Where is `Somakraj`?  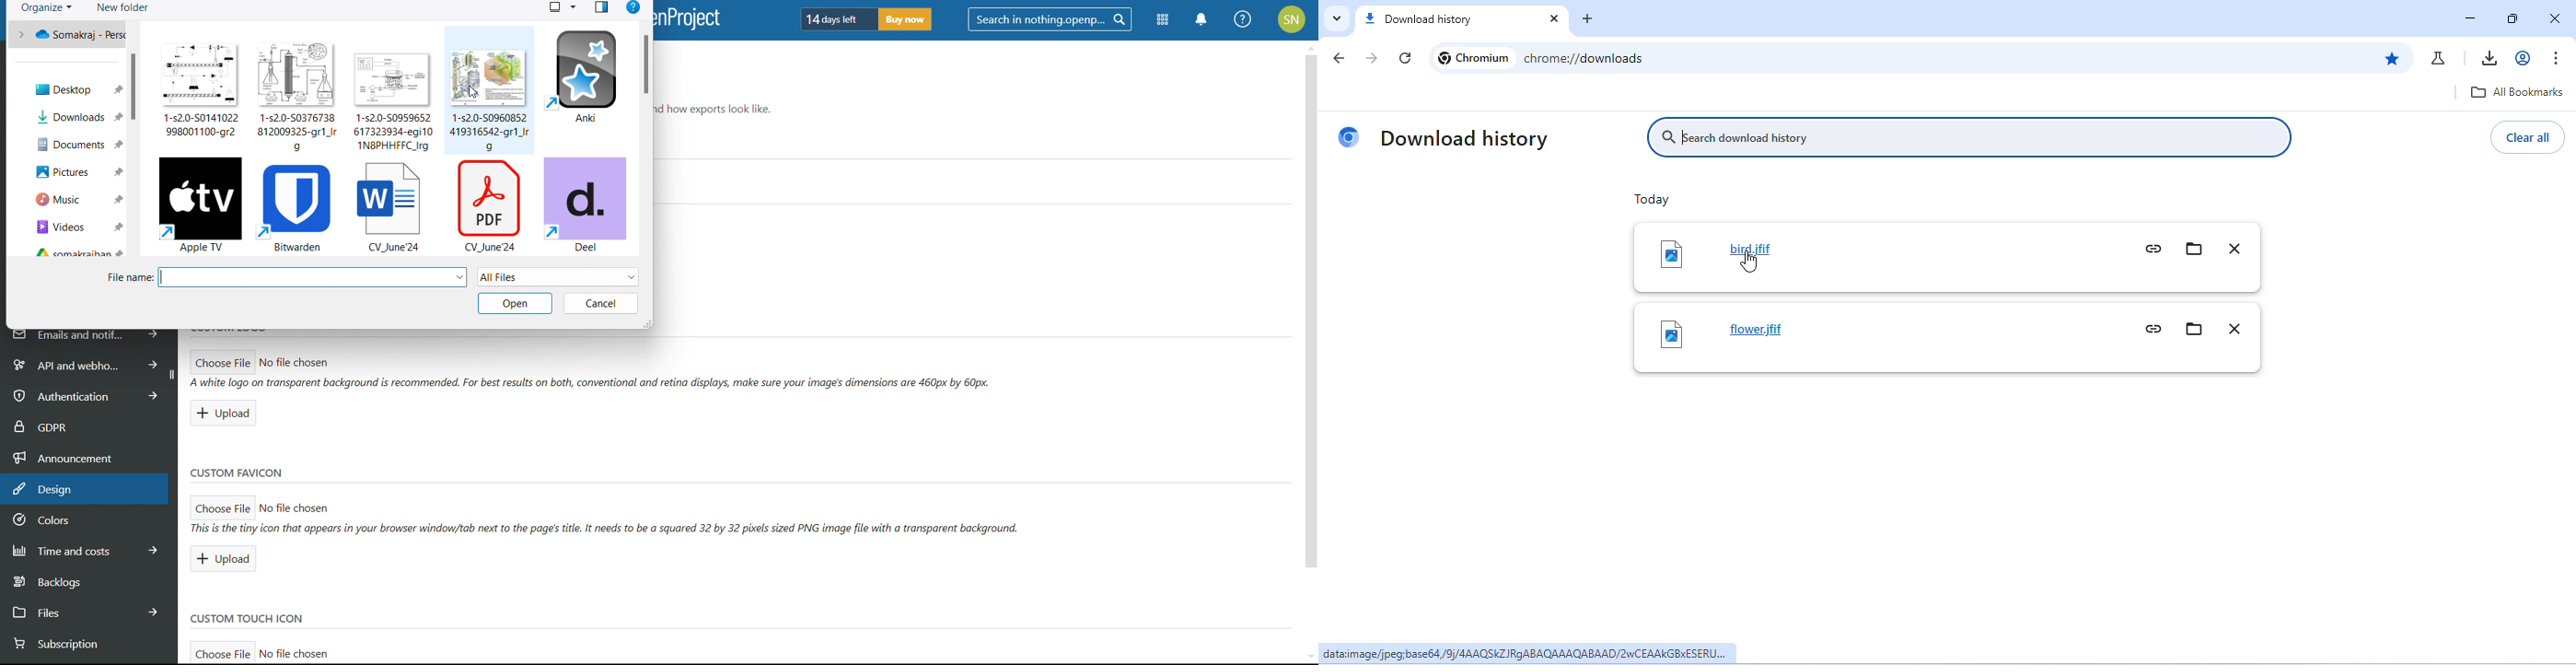 Somakraj is located at coordinates (69, 36).